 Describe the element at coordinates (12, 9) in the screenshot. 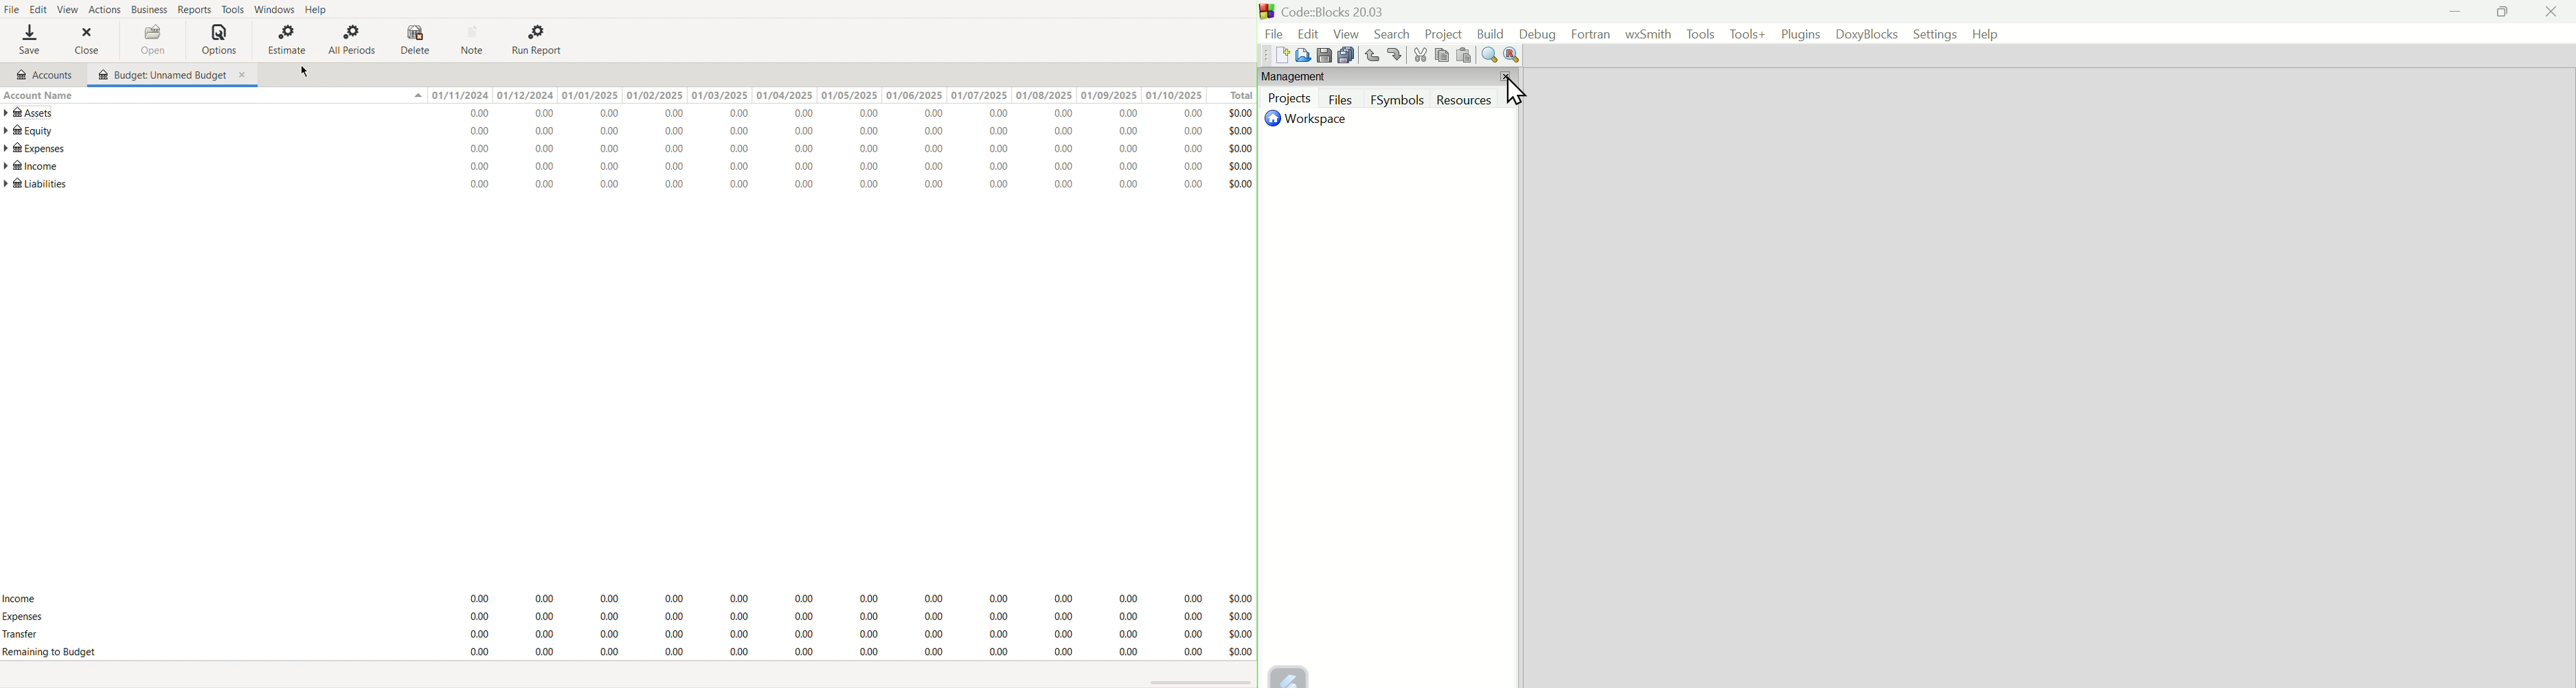

I see `File` at that location.